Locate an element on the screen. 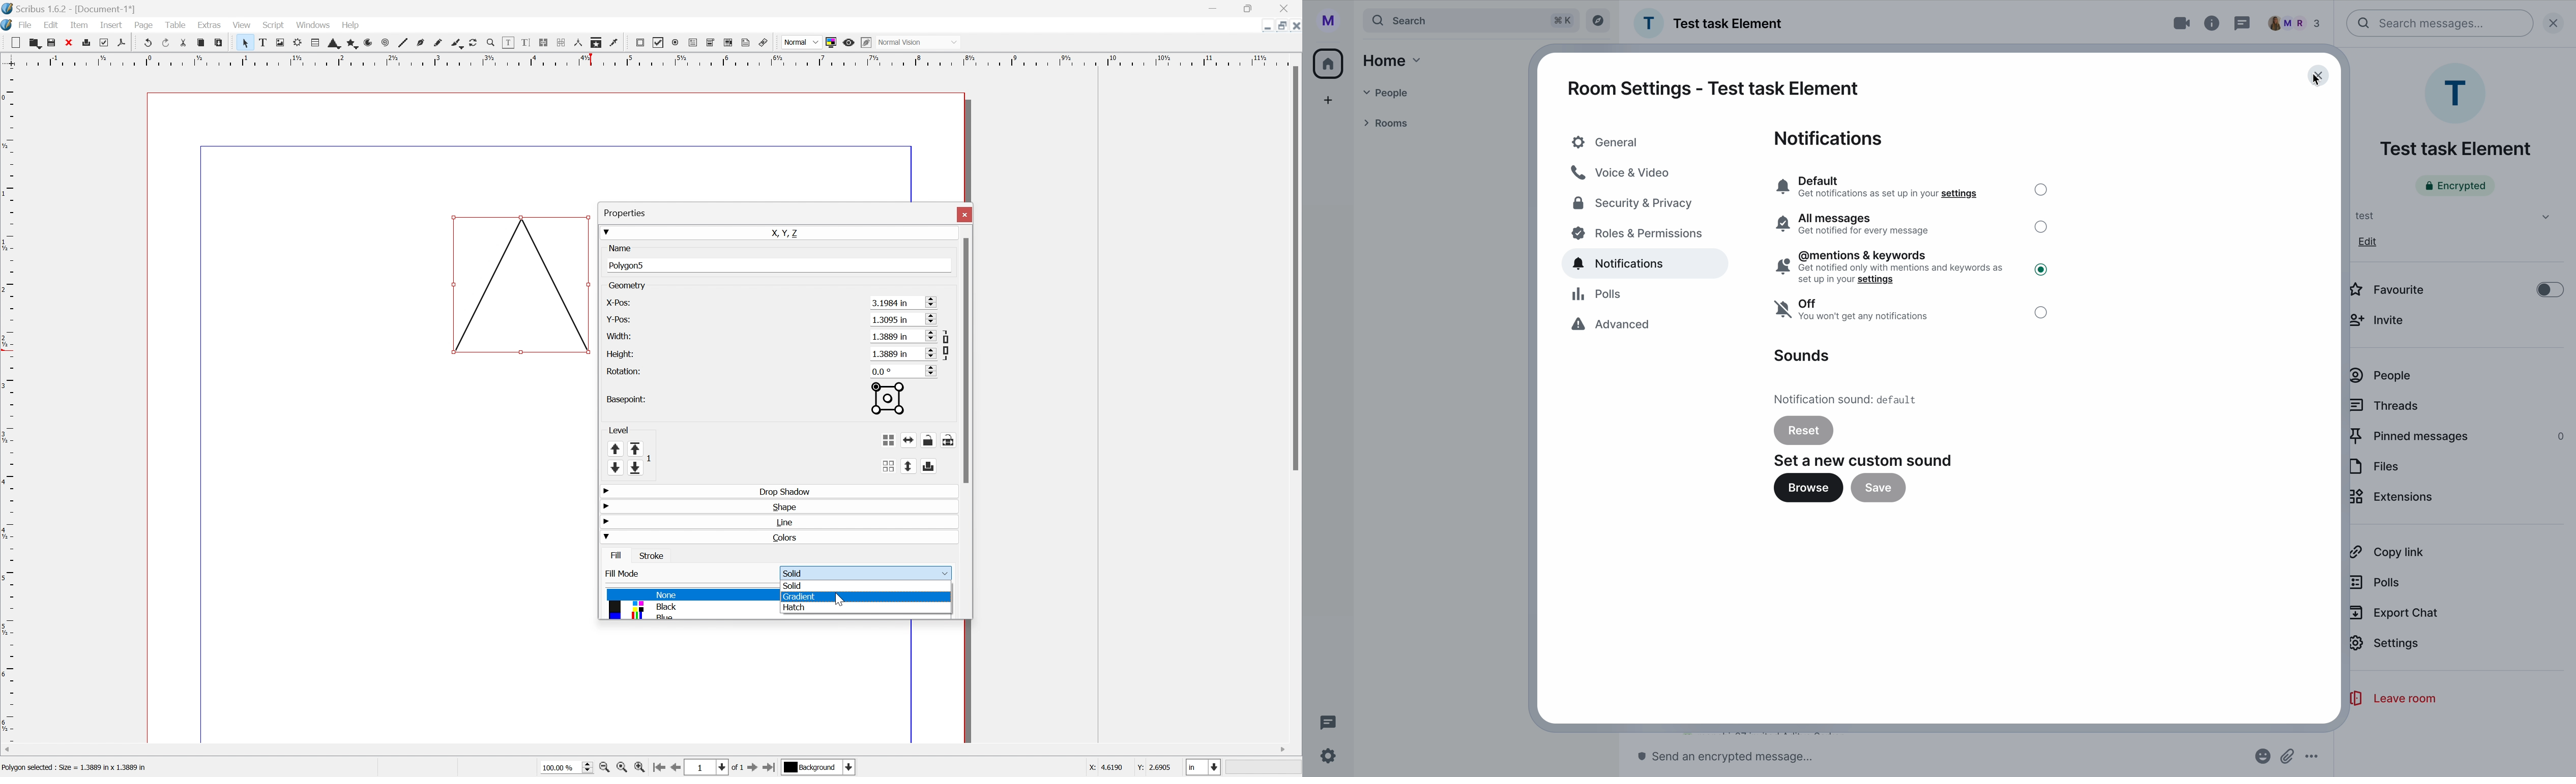  Stroke is located at coordinates (651, 555).